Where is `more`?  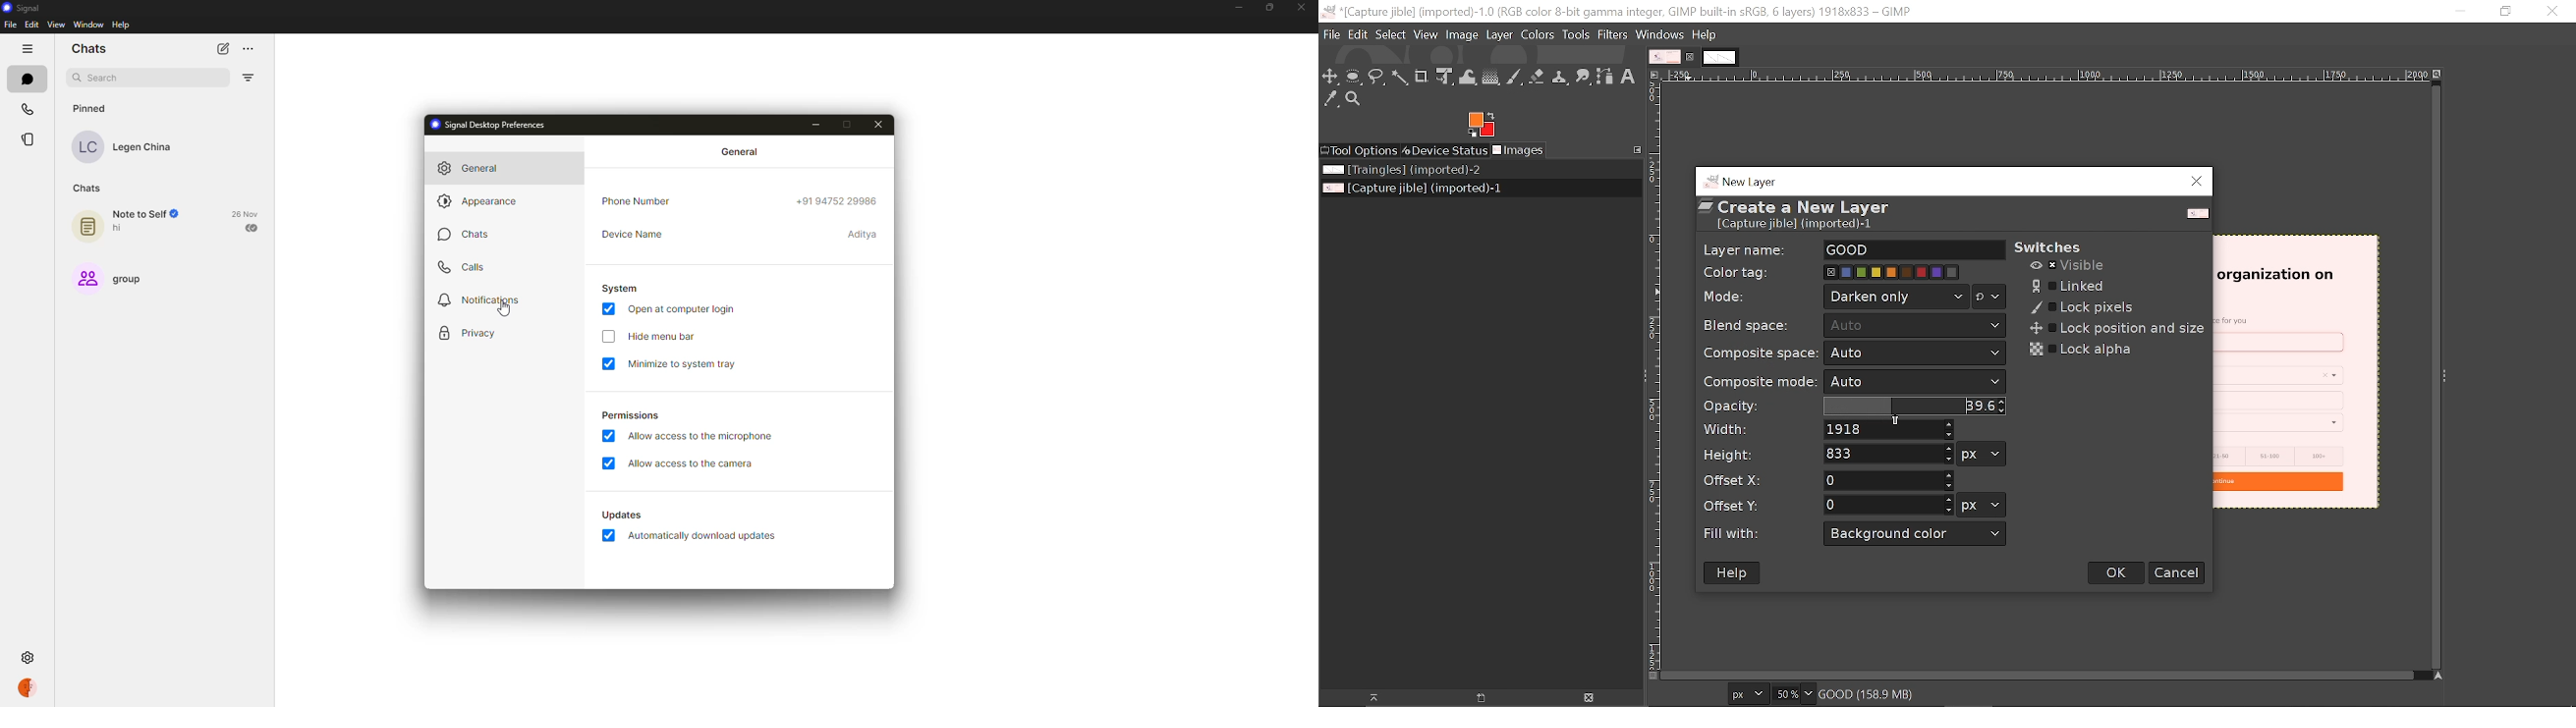
more is located at coordinates (250, 47).